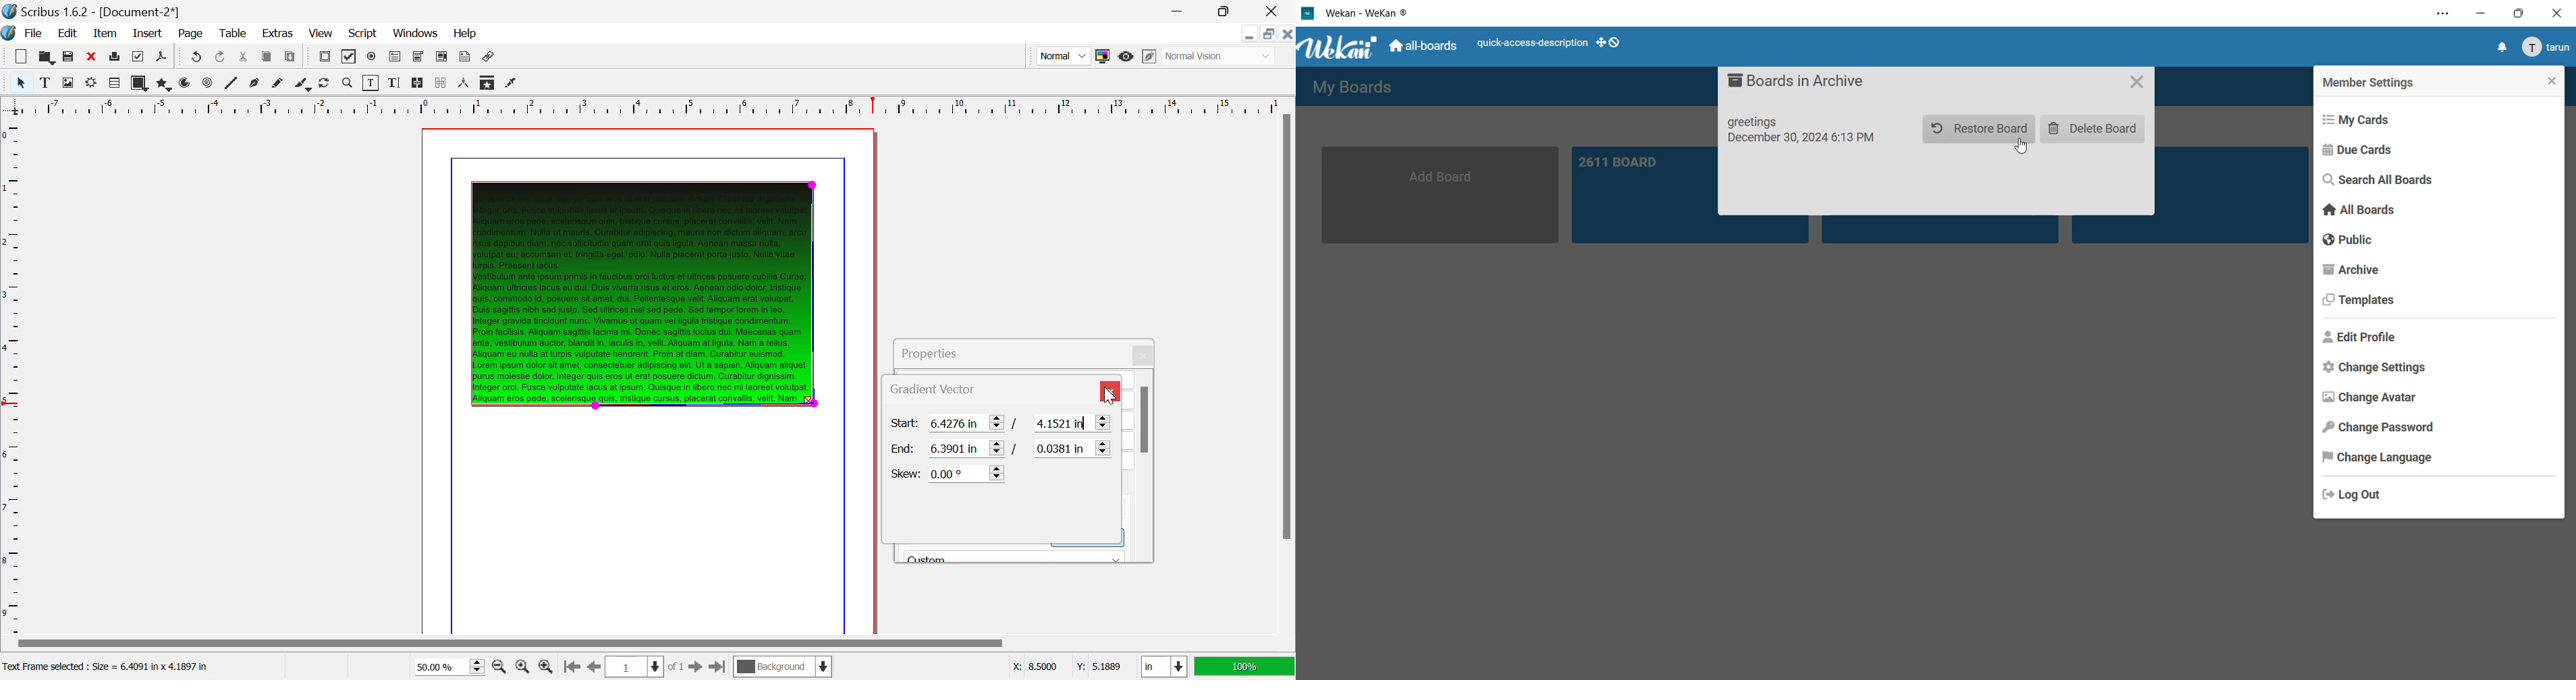  I want to click on Horizontal Page Margins, so click(13, 376).